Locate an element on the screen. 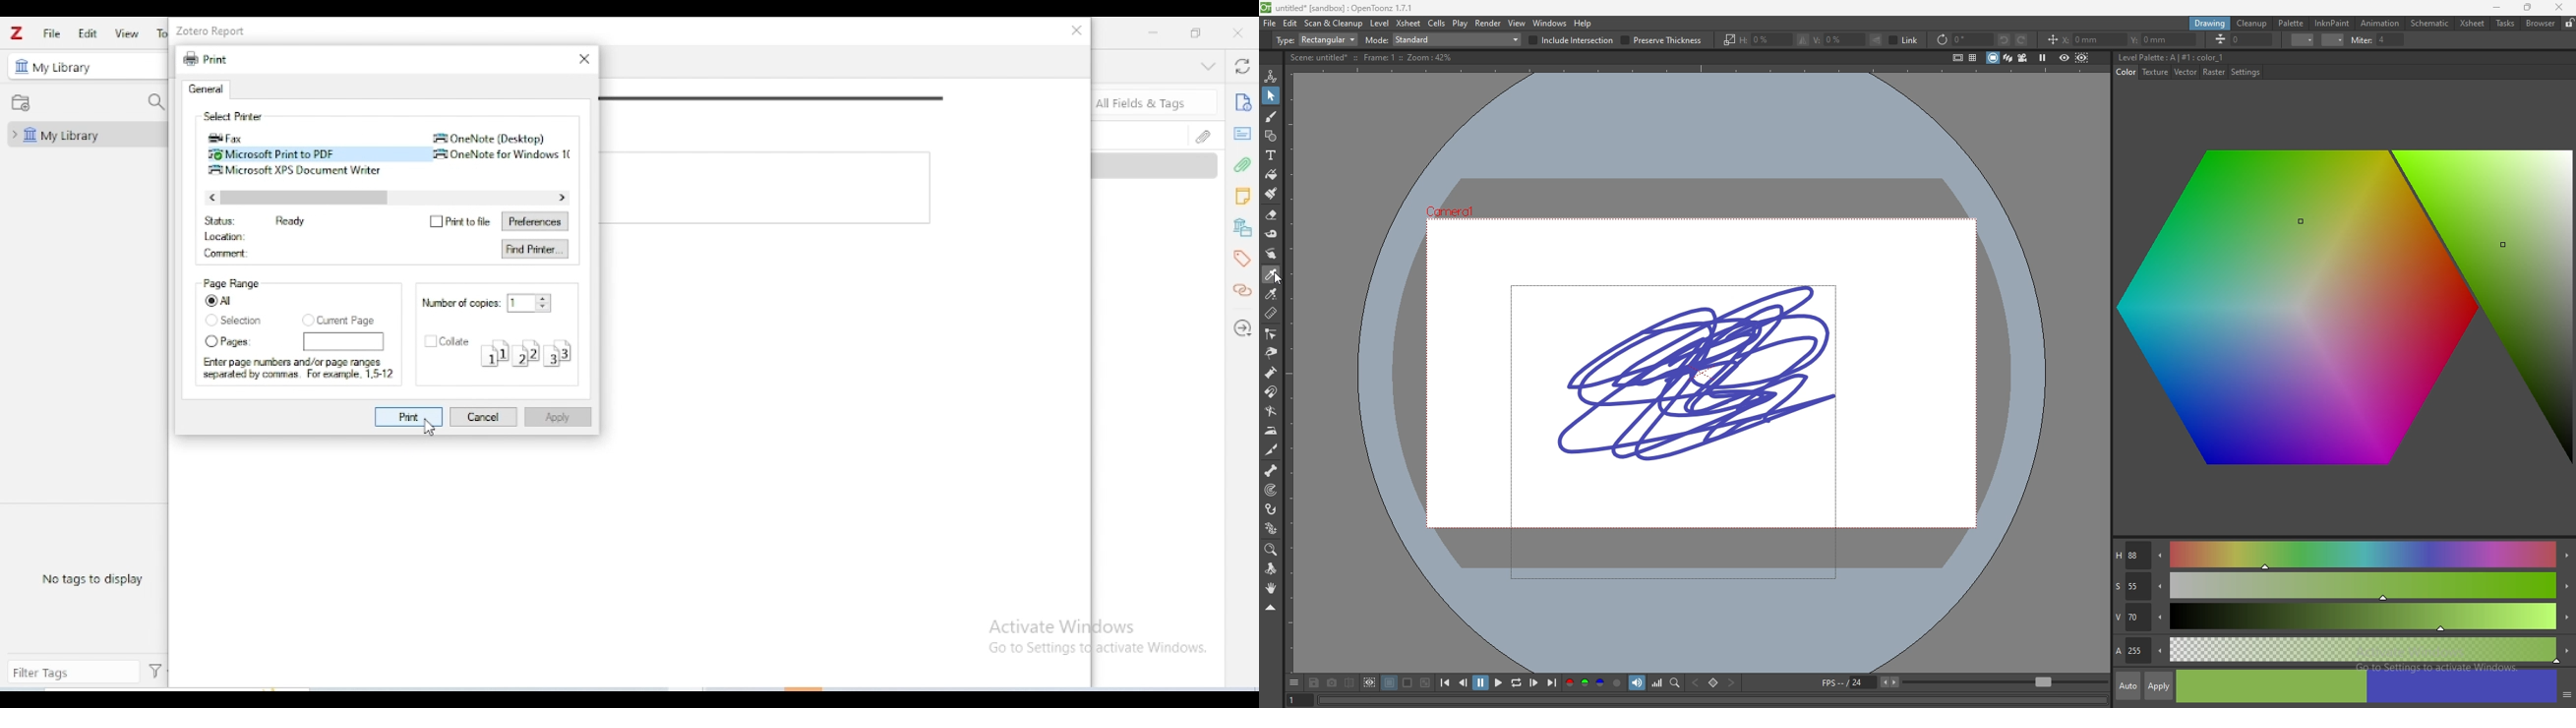  input number of copies is located at coordinates (521, 303).